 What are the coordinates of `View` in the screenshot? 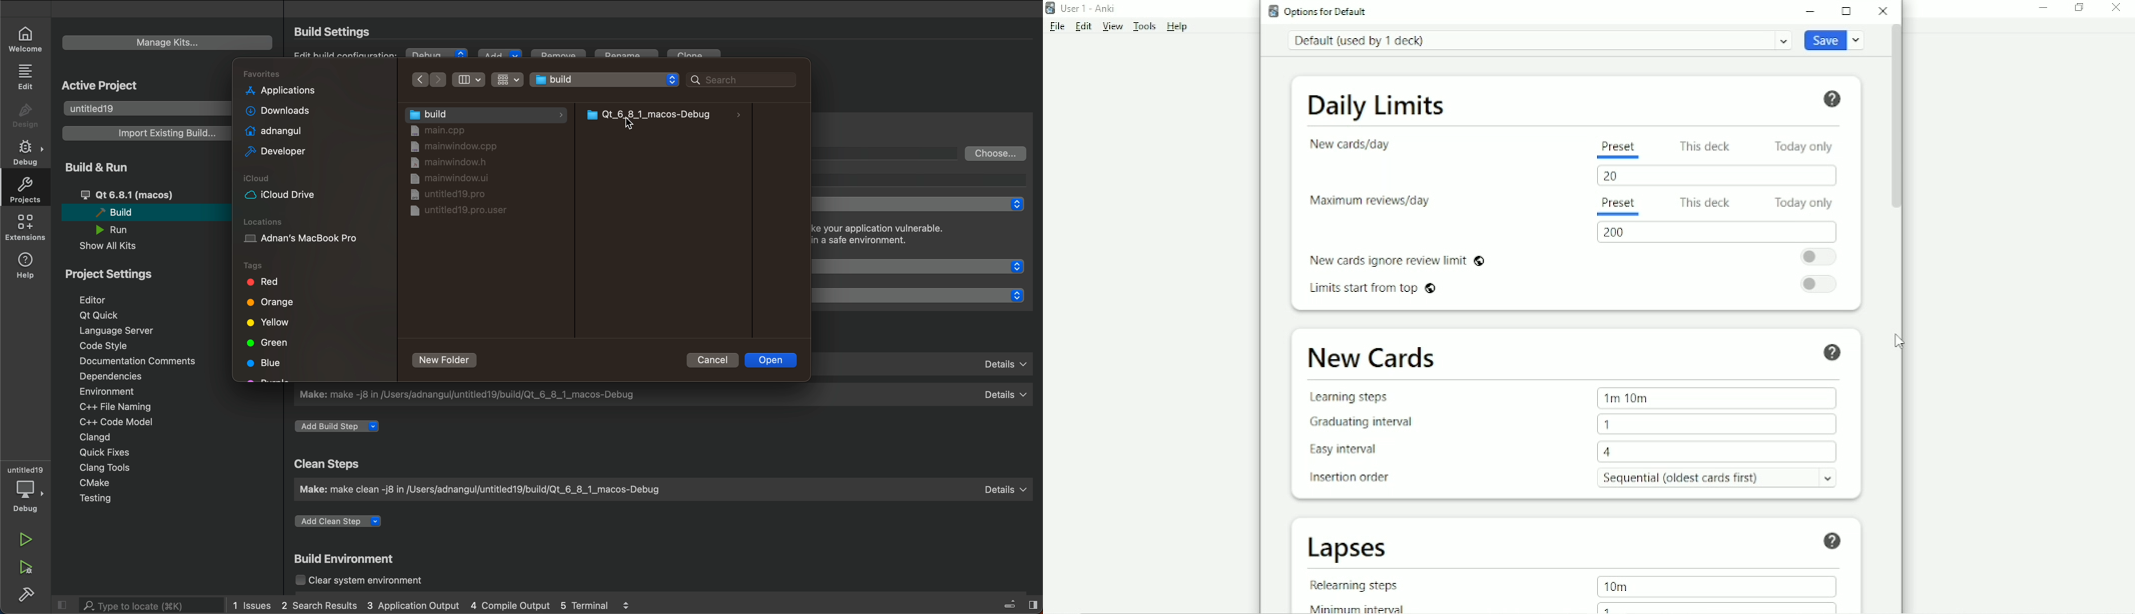 It's located at (1112, 27).